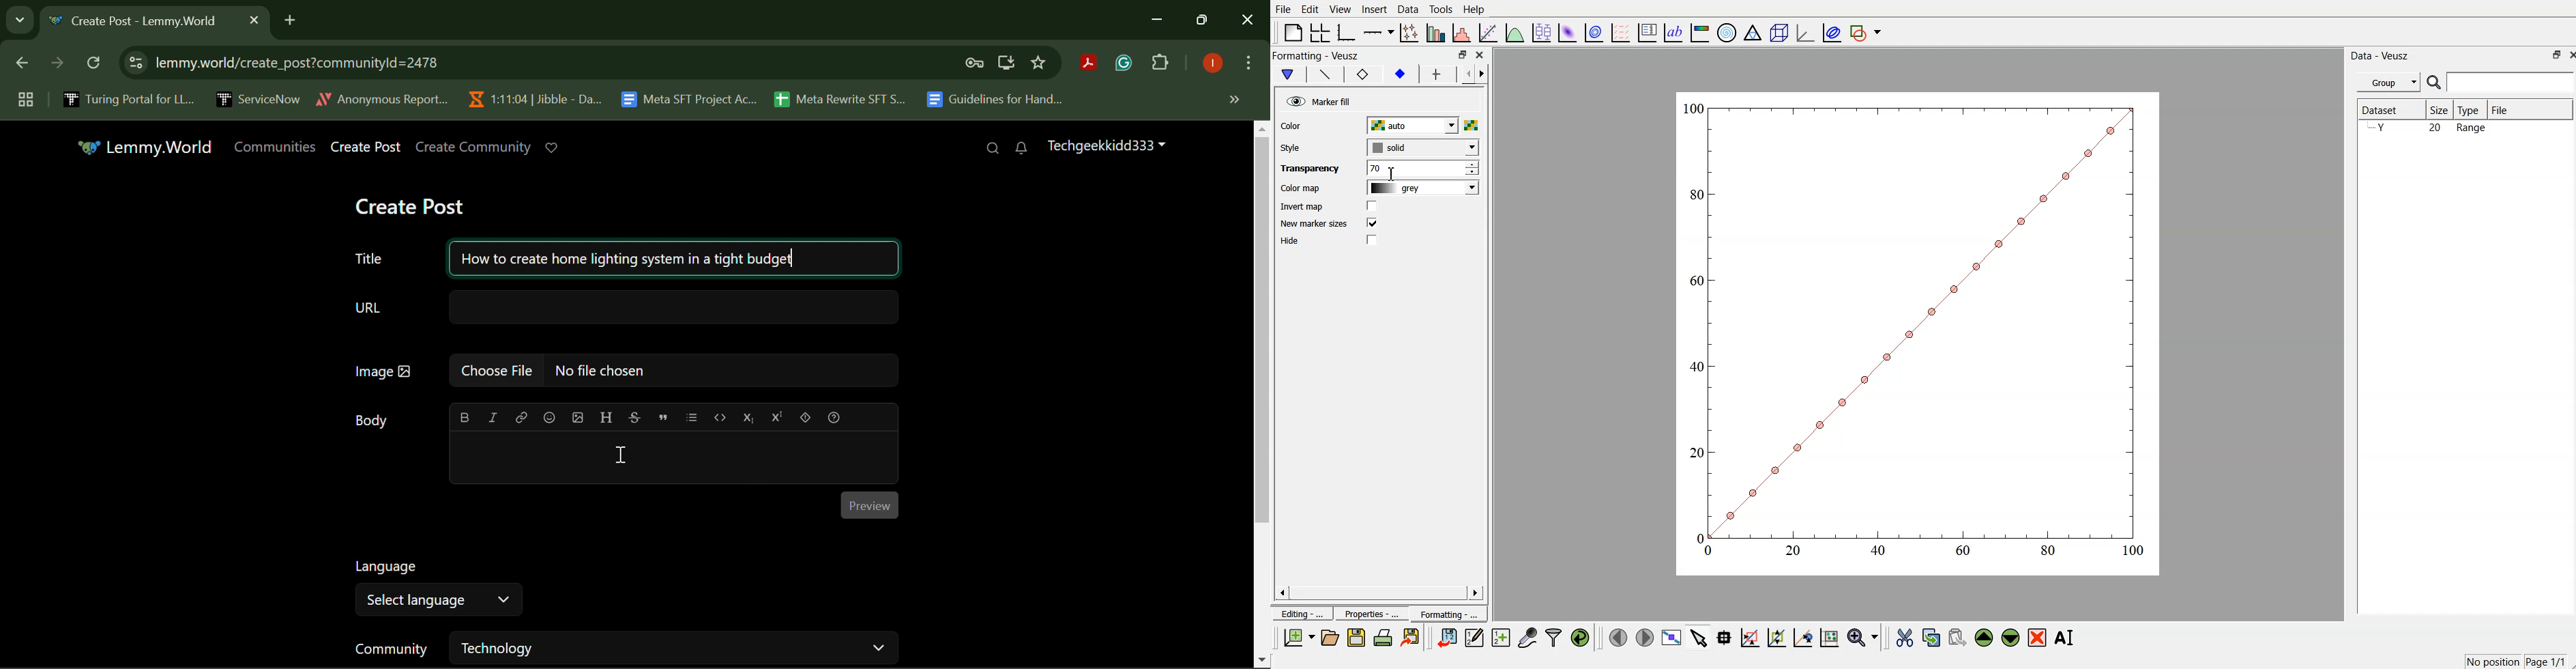 The image size is (2576, 672). Describe the element at coordinates (1751, 636) in the screenshot. I see `click to draw rectangle` at that location.